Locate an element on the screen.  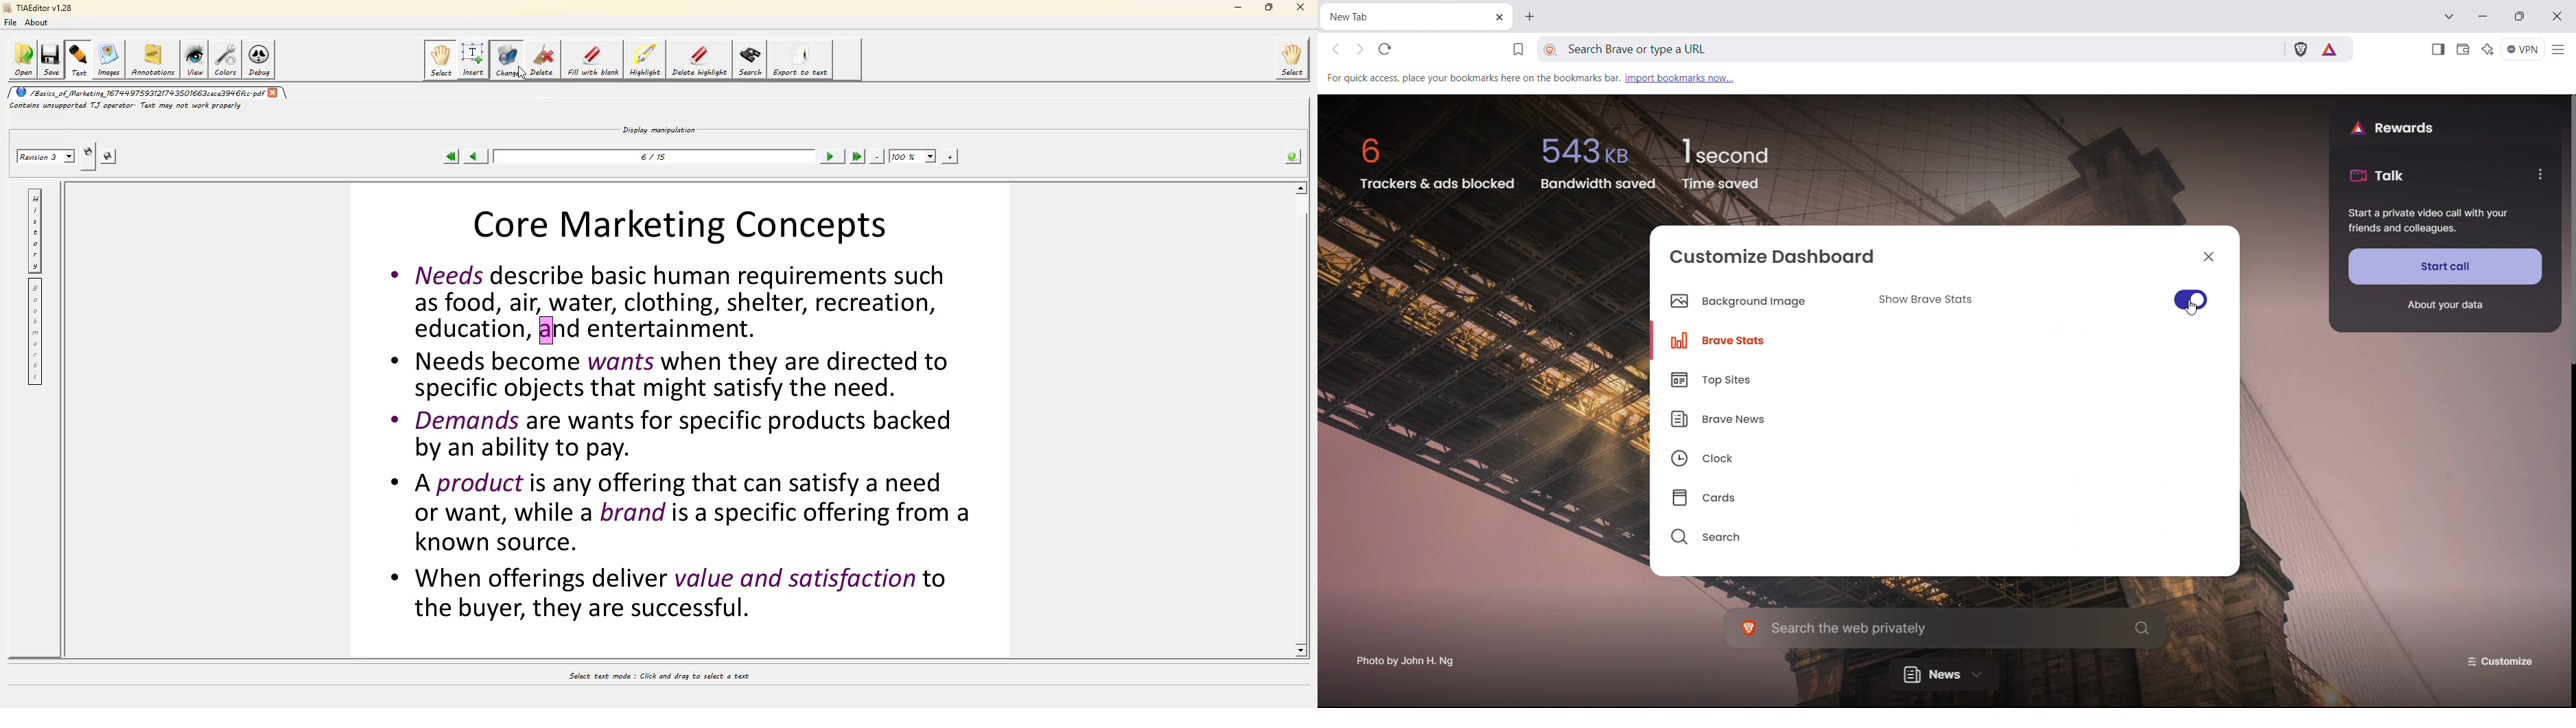
Photo by John H. Ng is located at coordinates (1406, 656).